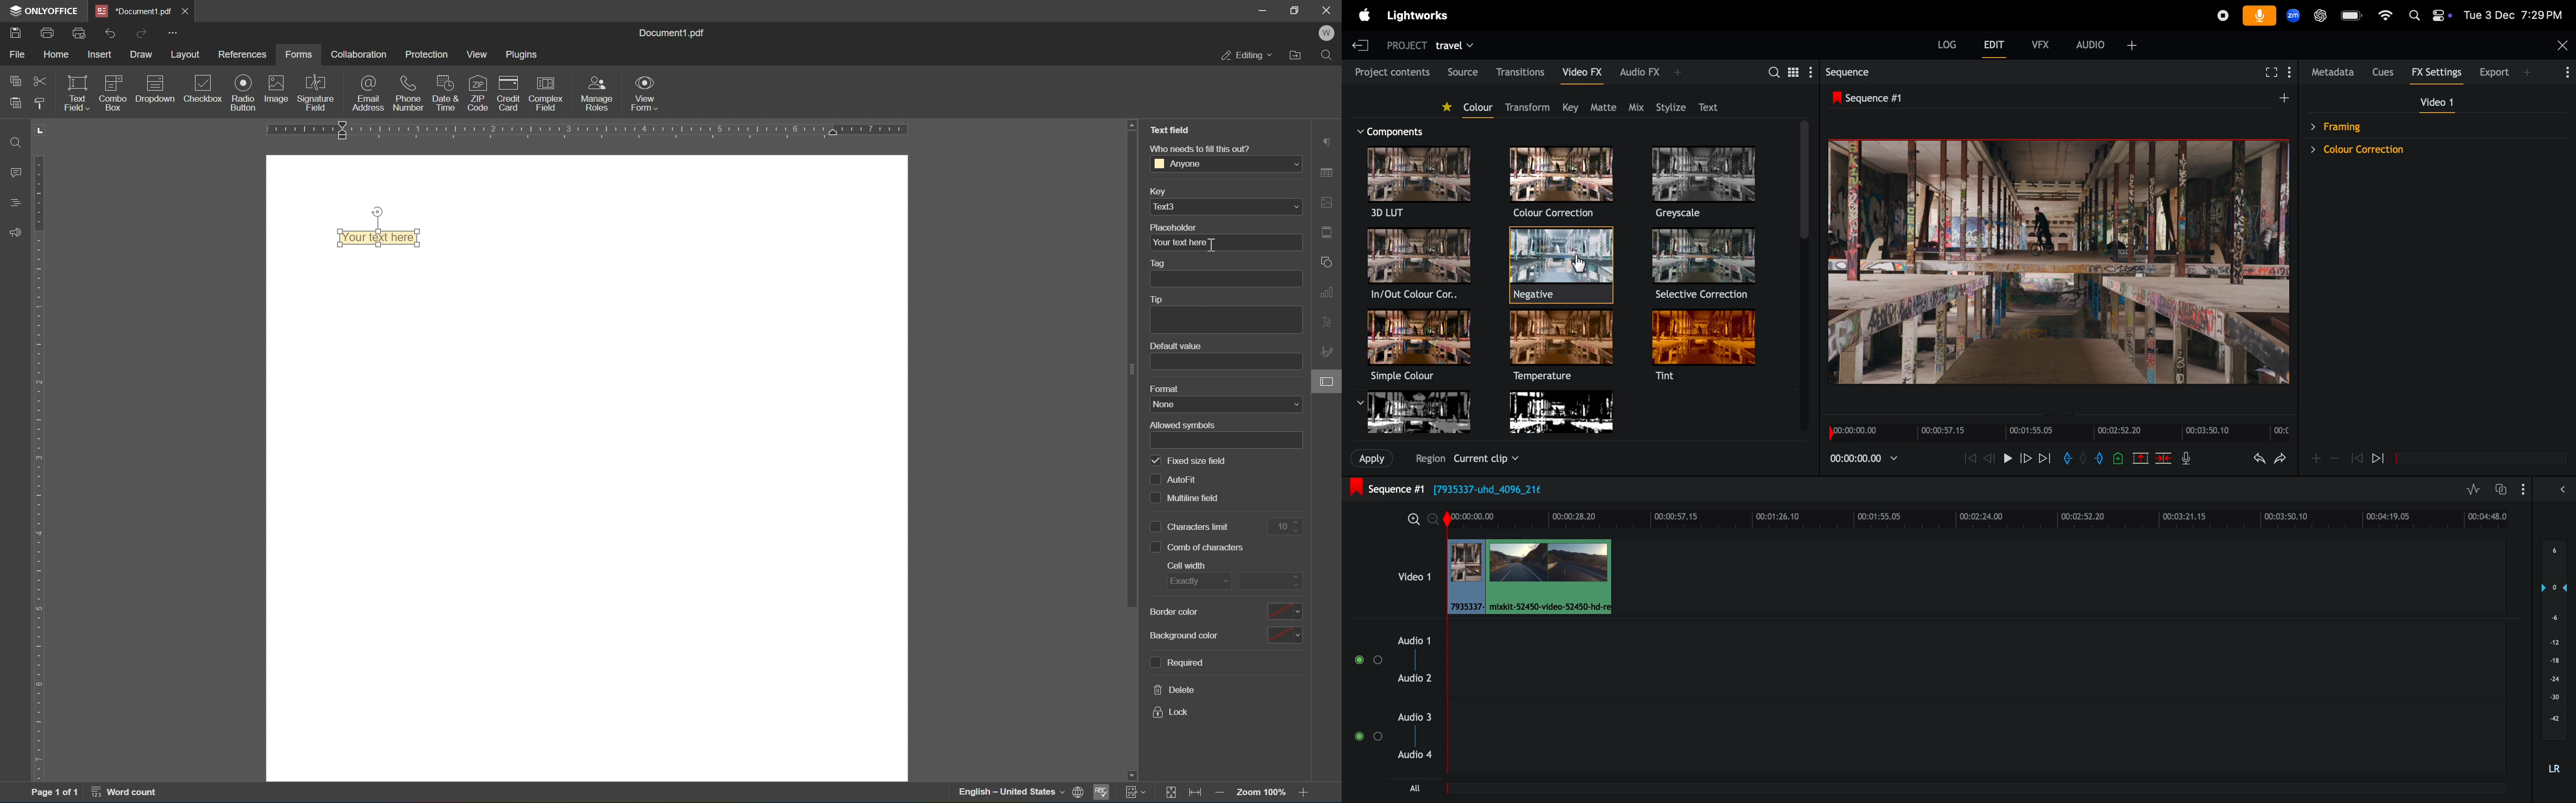  What do you see at coordinates (596, 95) in the screenshot?
I see `manage roles` at bounding box center [596, 95].